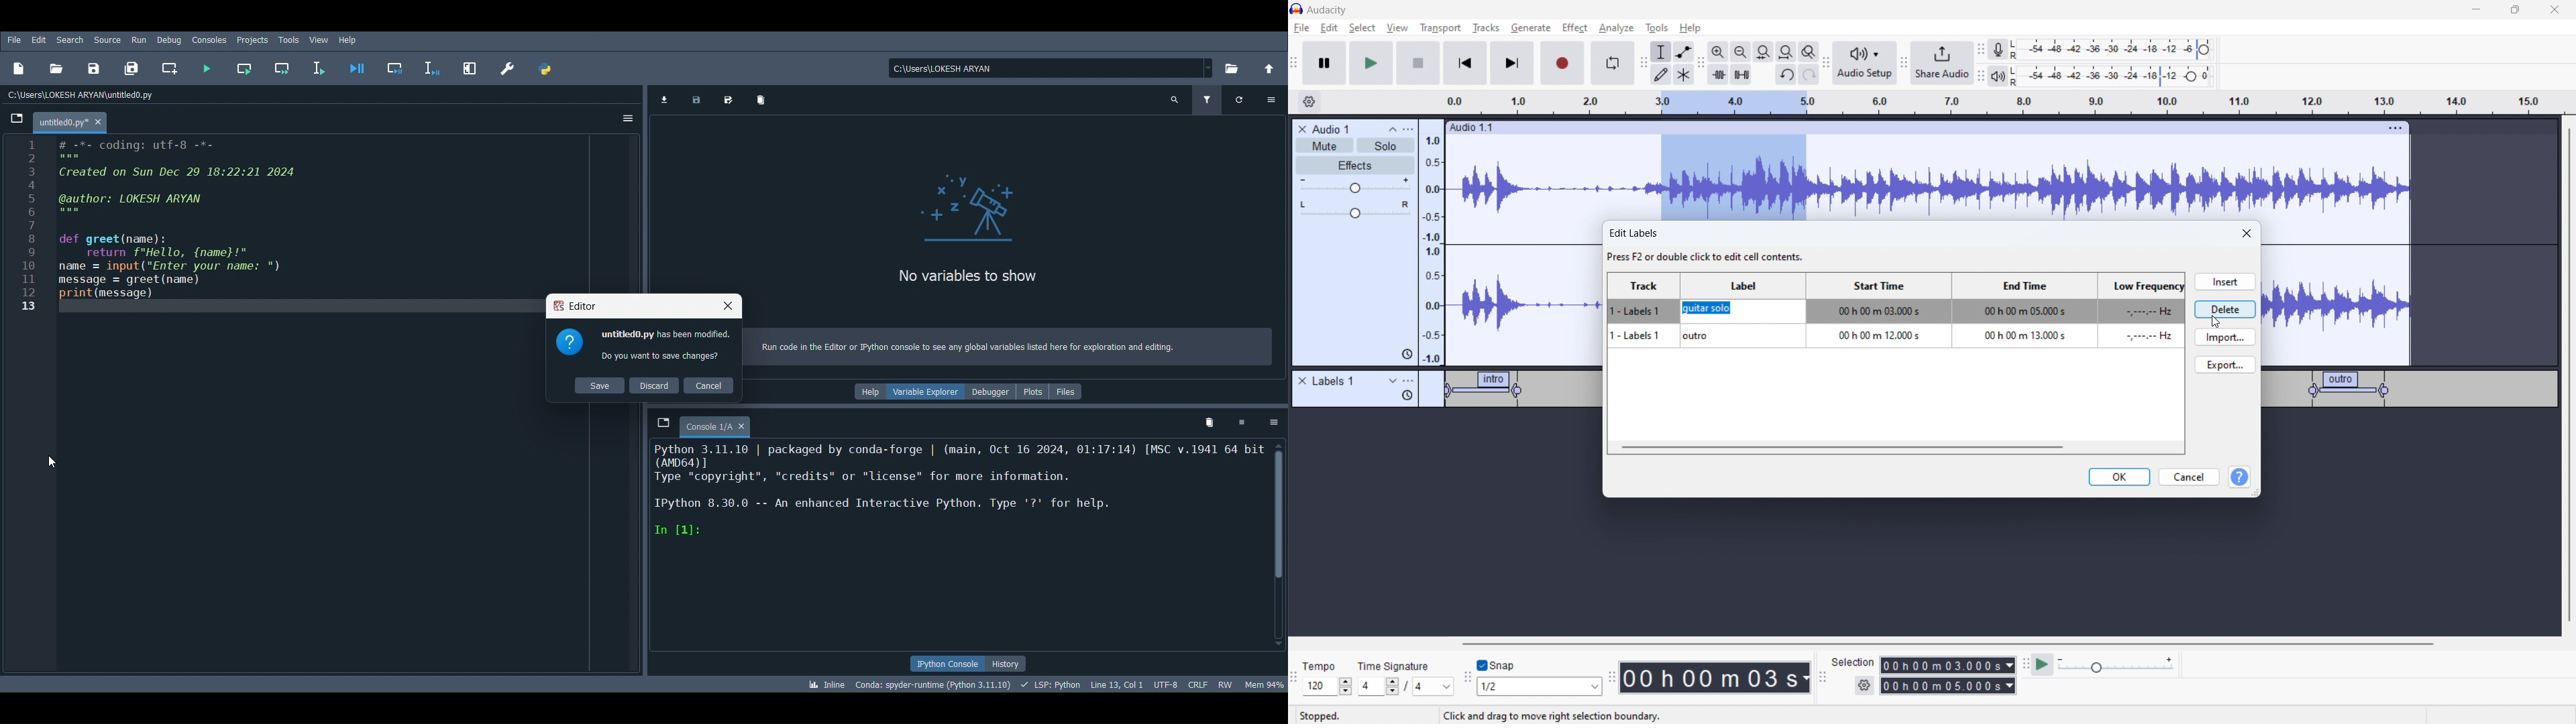  Describe the element at coordinates (319, 66) in the screenshot. I see `Run selection or current line (F9)` at that location.